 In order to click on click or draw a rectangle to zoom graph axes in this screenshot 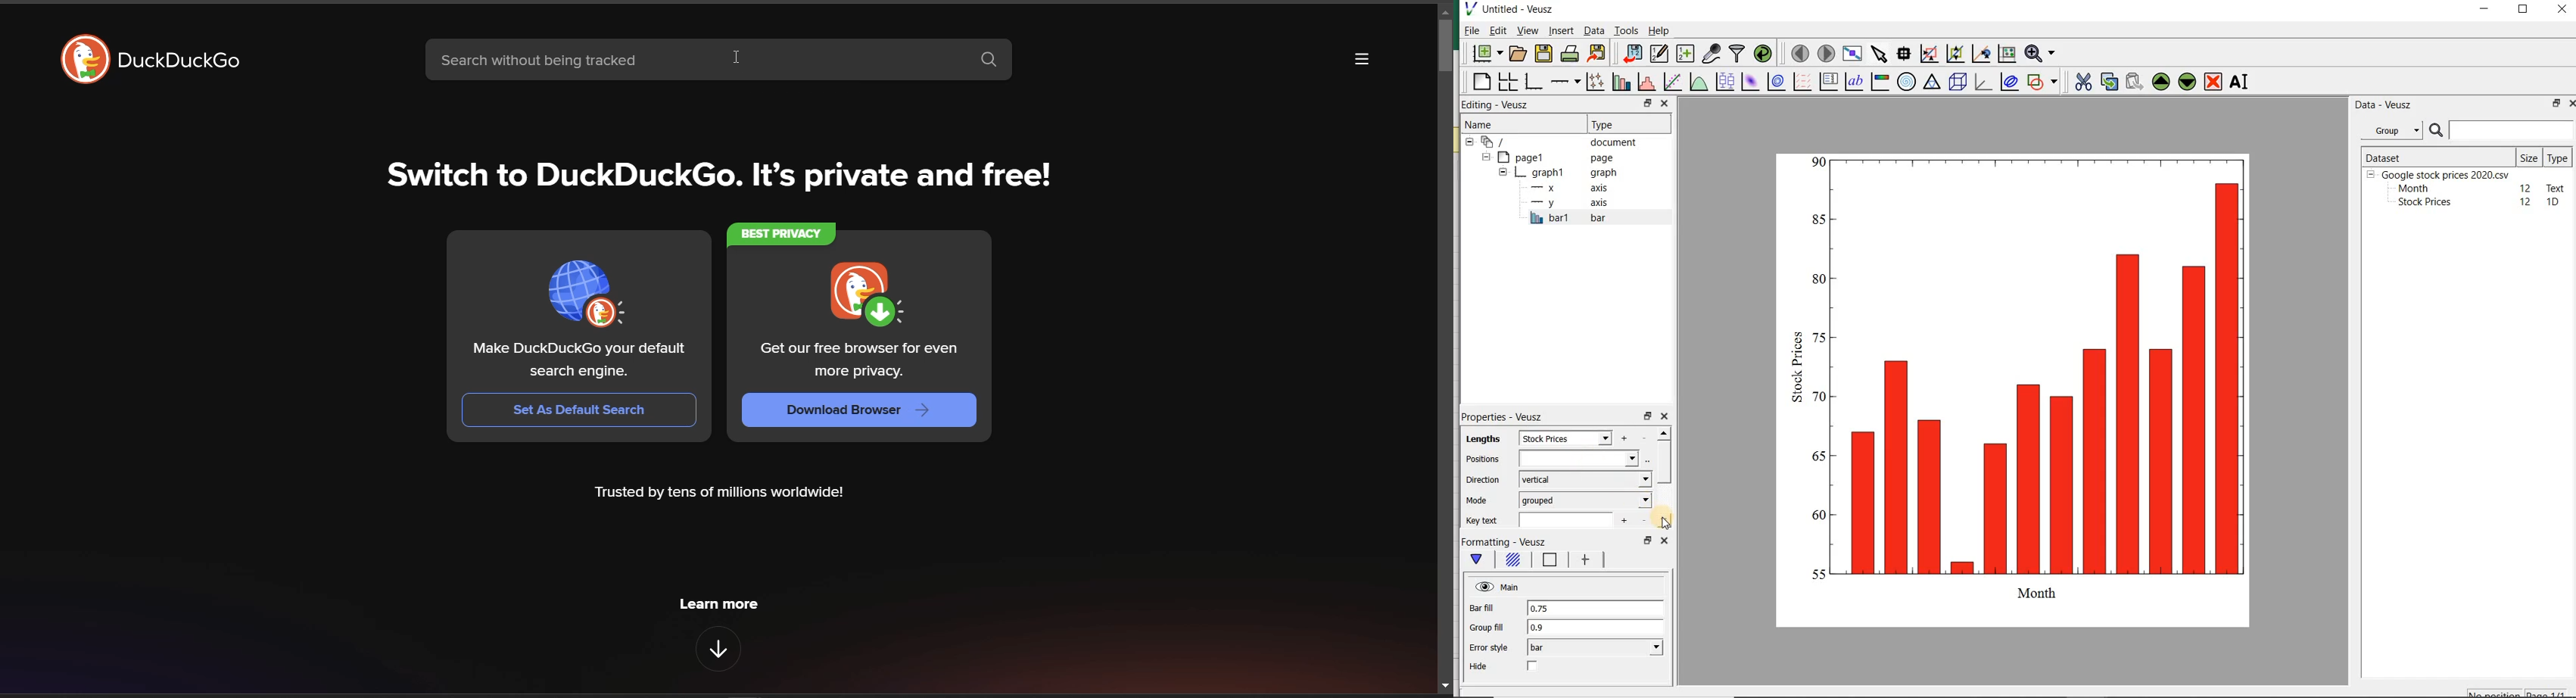, I will do `click(1929, 53)`.